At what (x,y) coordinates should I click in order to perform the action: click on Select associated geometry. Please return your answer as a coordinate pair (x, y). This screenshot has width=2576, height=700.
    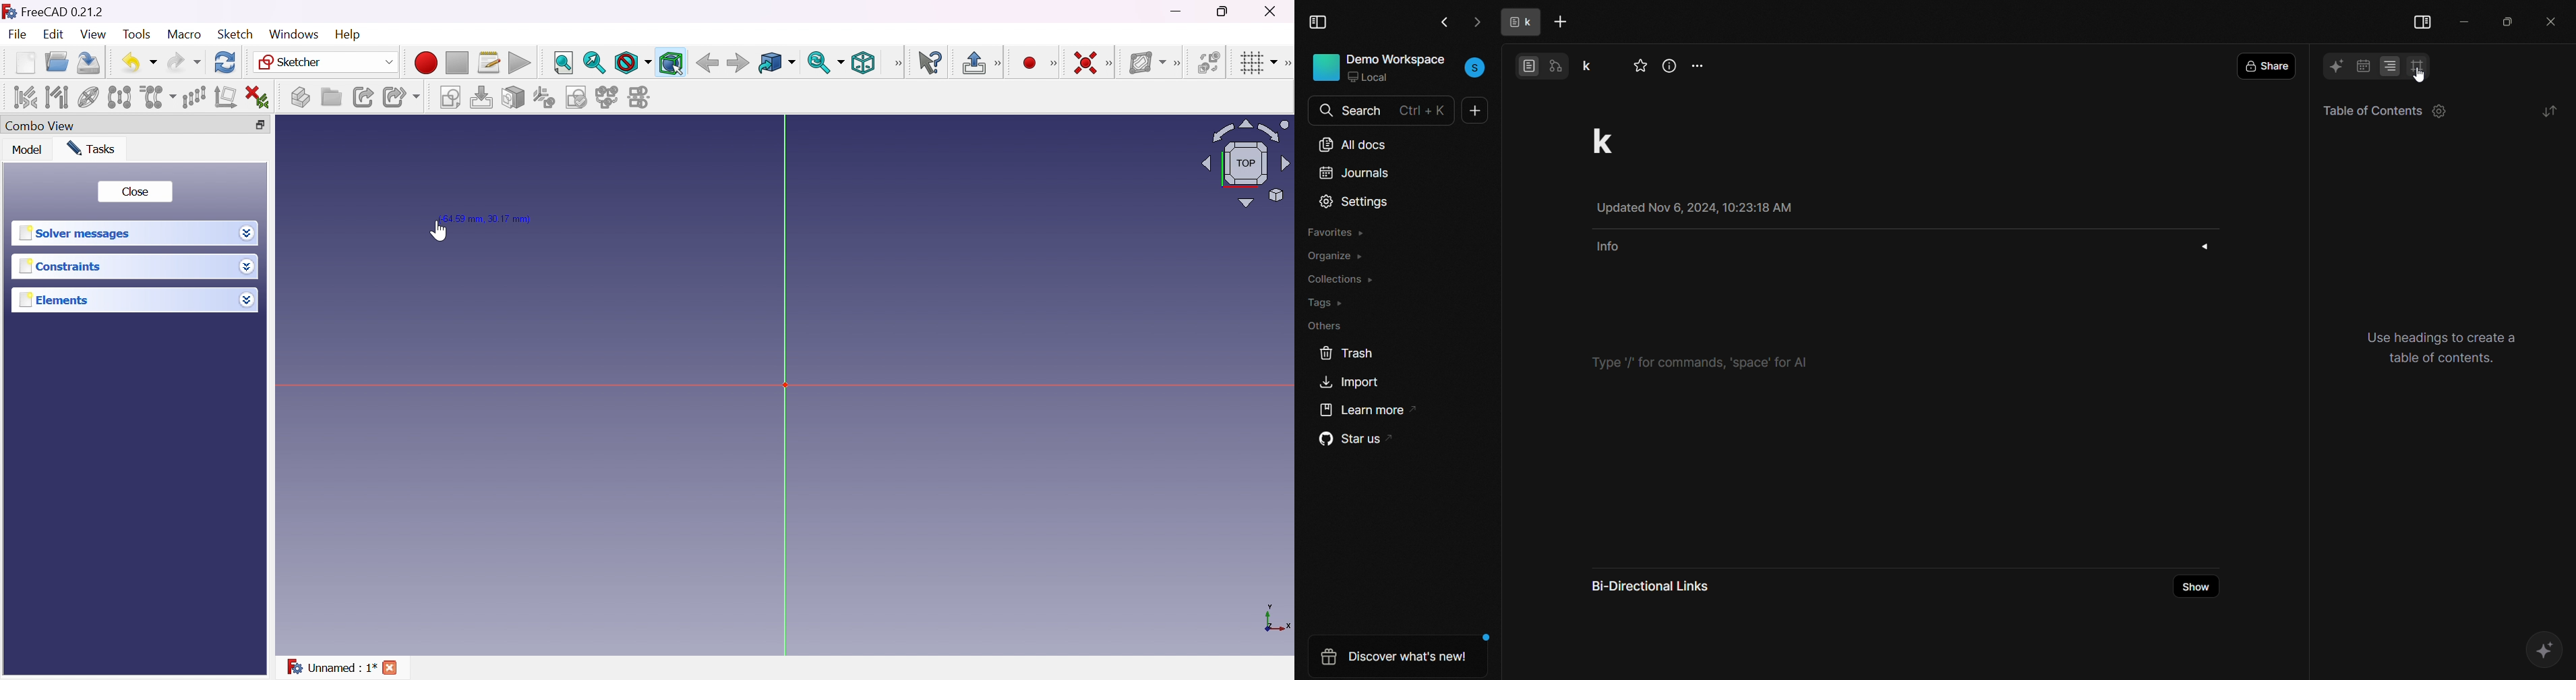
    Looking at the image, I should click on (56, 97).